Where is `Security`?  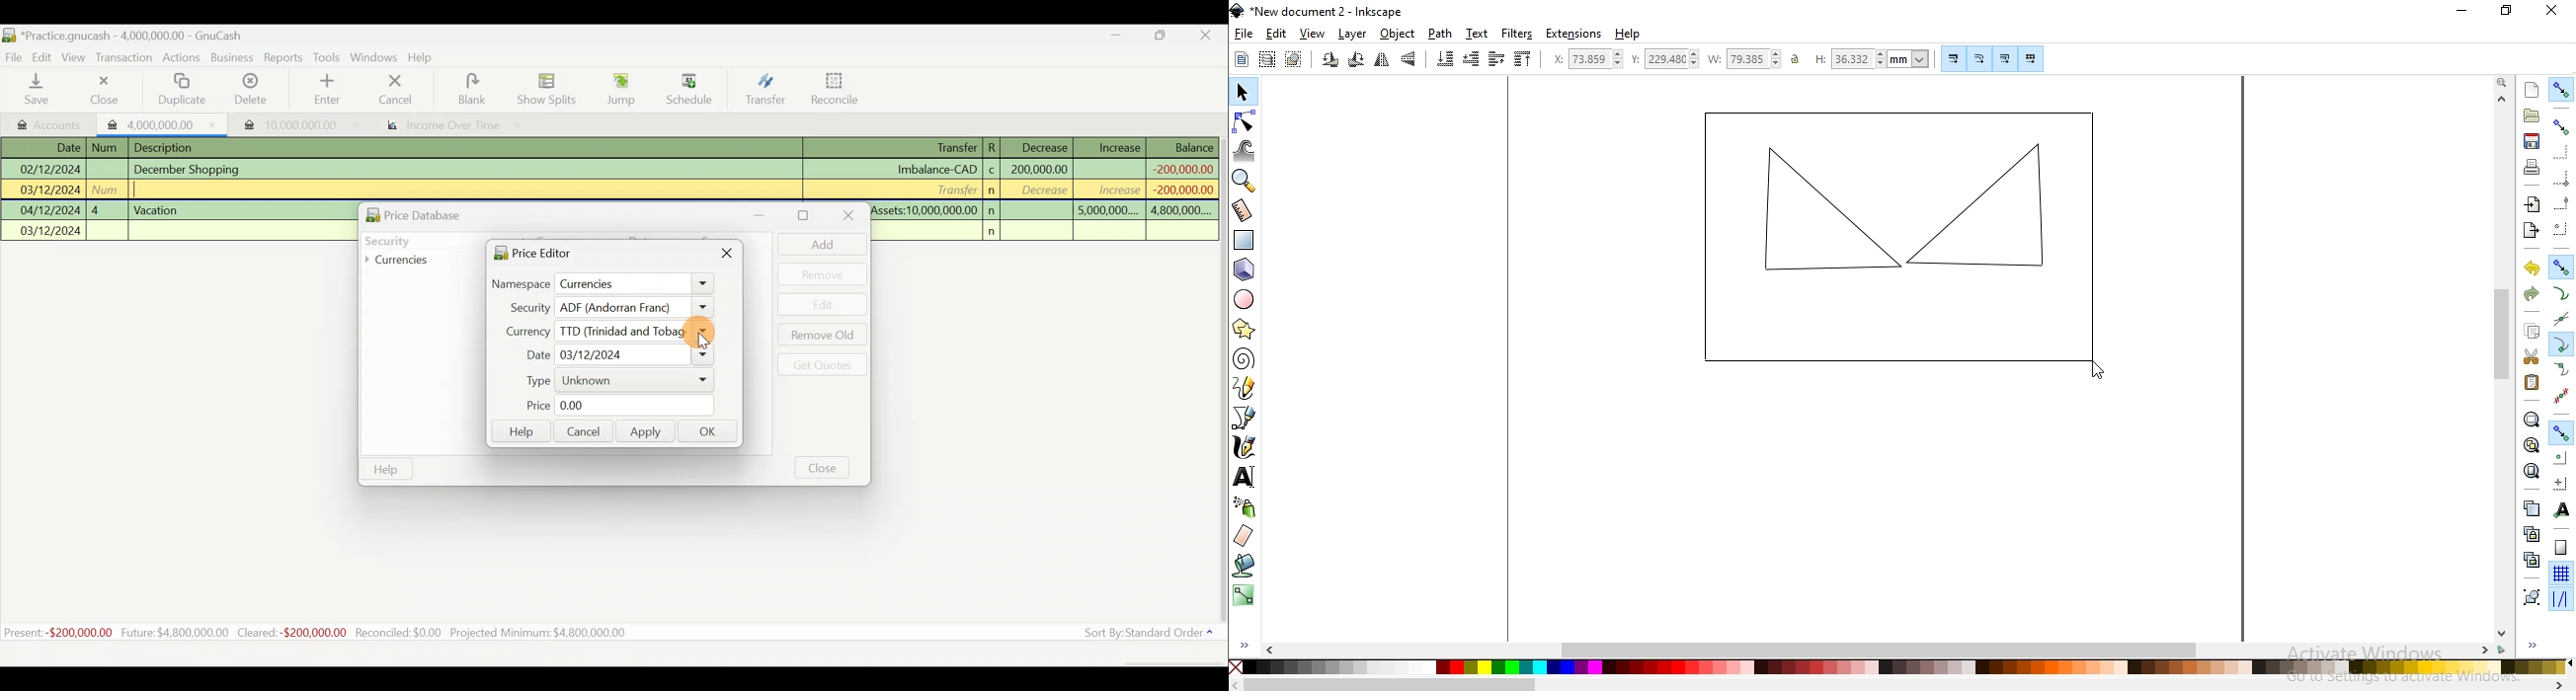 Security is located at coordinates (414, 239).